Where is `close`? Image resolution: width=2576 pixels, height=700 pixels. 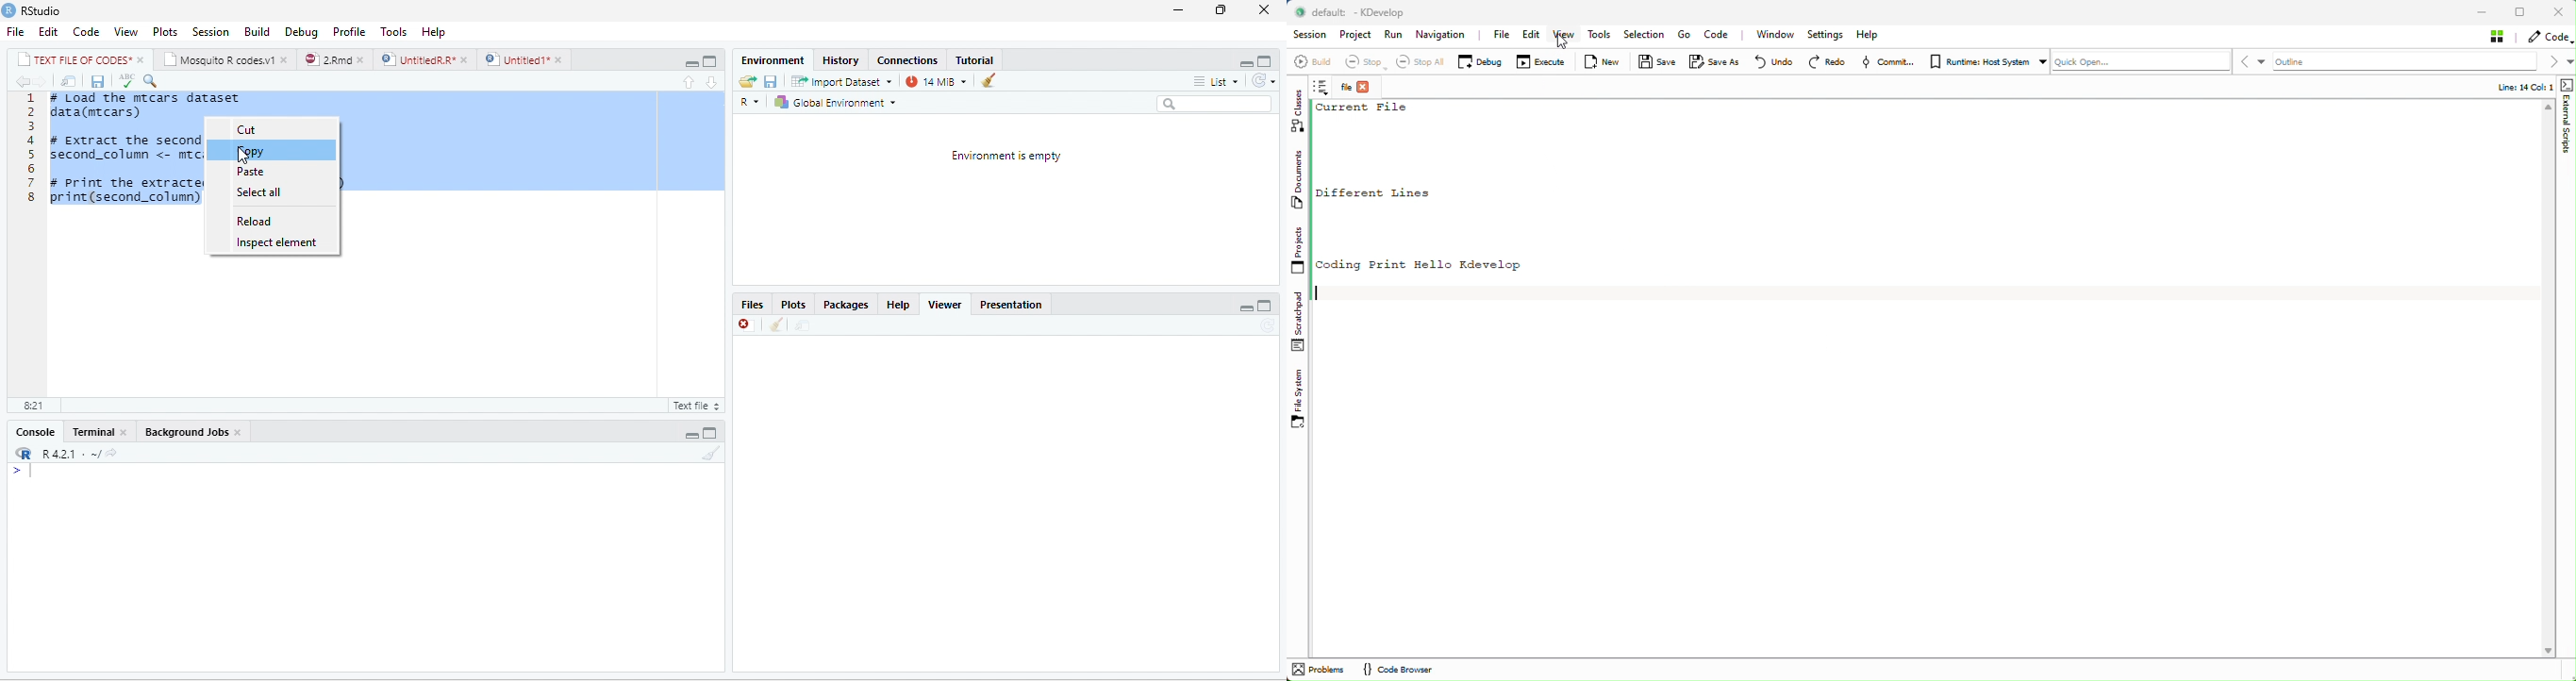
close is located at coordinates (287, 59).